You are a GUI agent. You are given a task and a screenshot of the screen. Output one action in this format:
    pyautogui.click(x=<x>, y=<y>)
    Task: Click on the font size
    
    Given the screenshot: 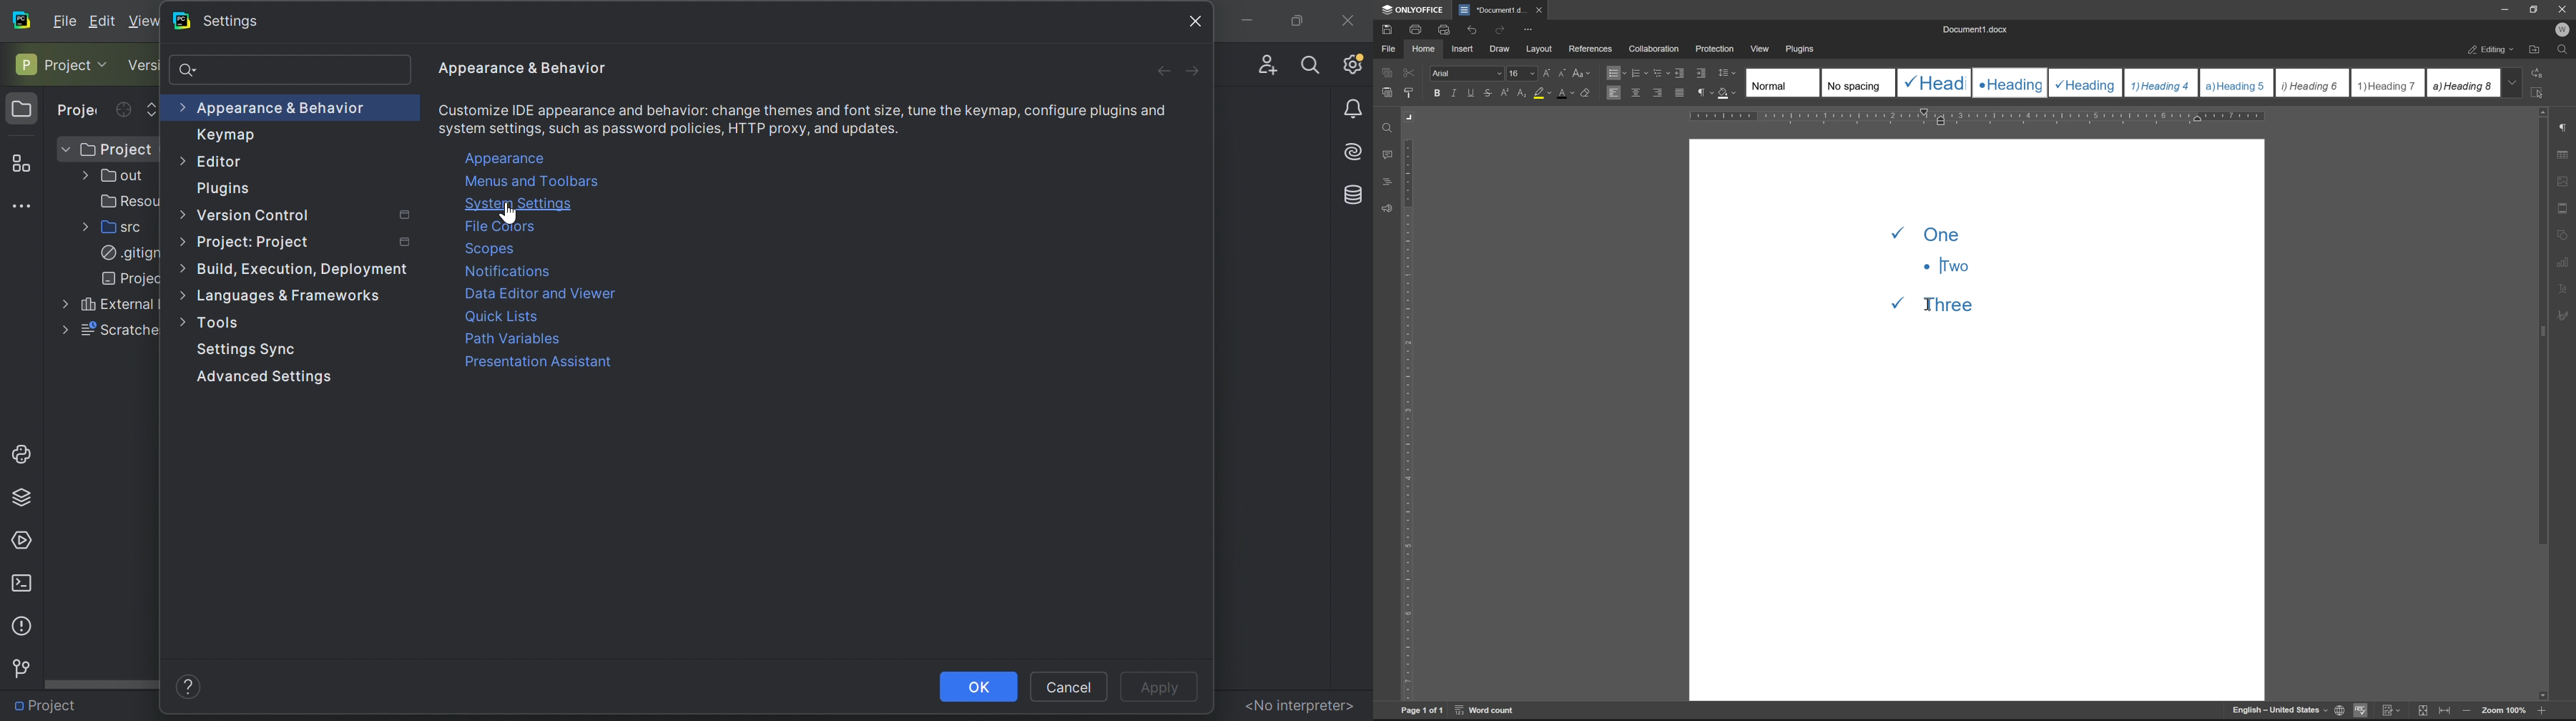 What is the action you would take?
    pyautogui.click(x=1520, y=72)
    